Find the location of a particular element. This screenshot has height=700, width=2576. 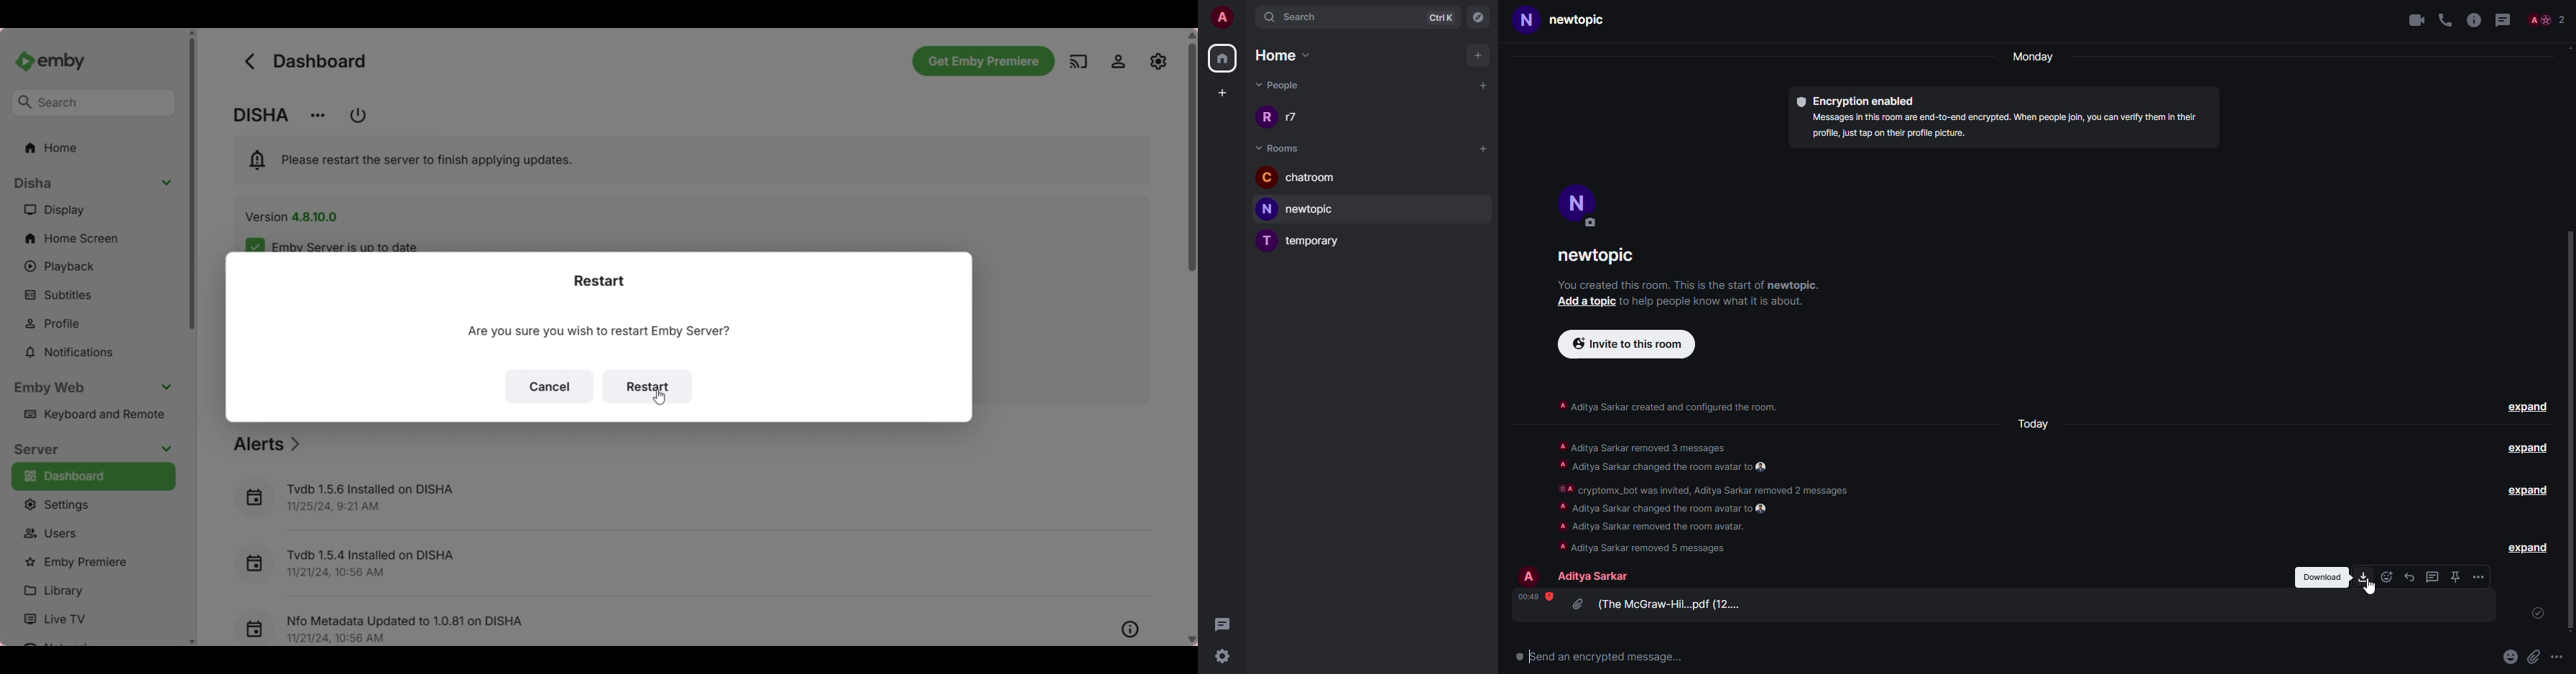

invite to this room is located at coordinates (1671, 412).